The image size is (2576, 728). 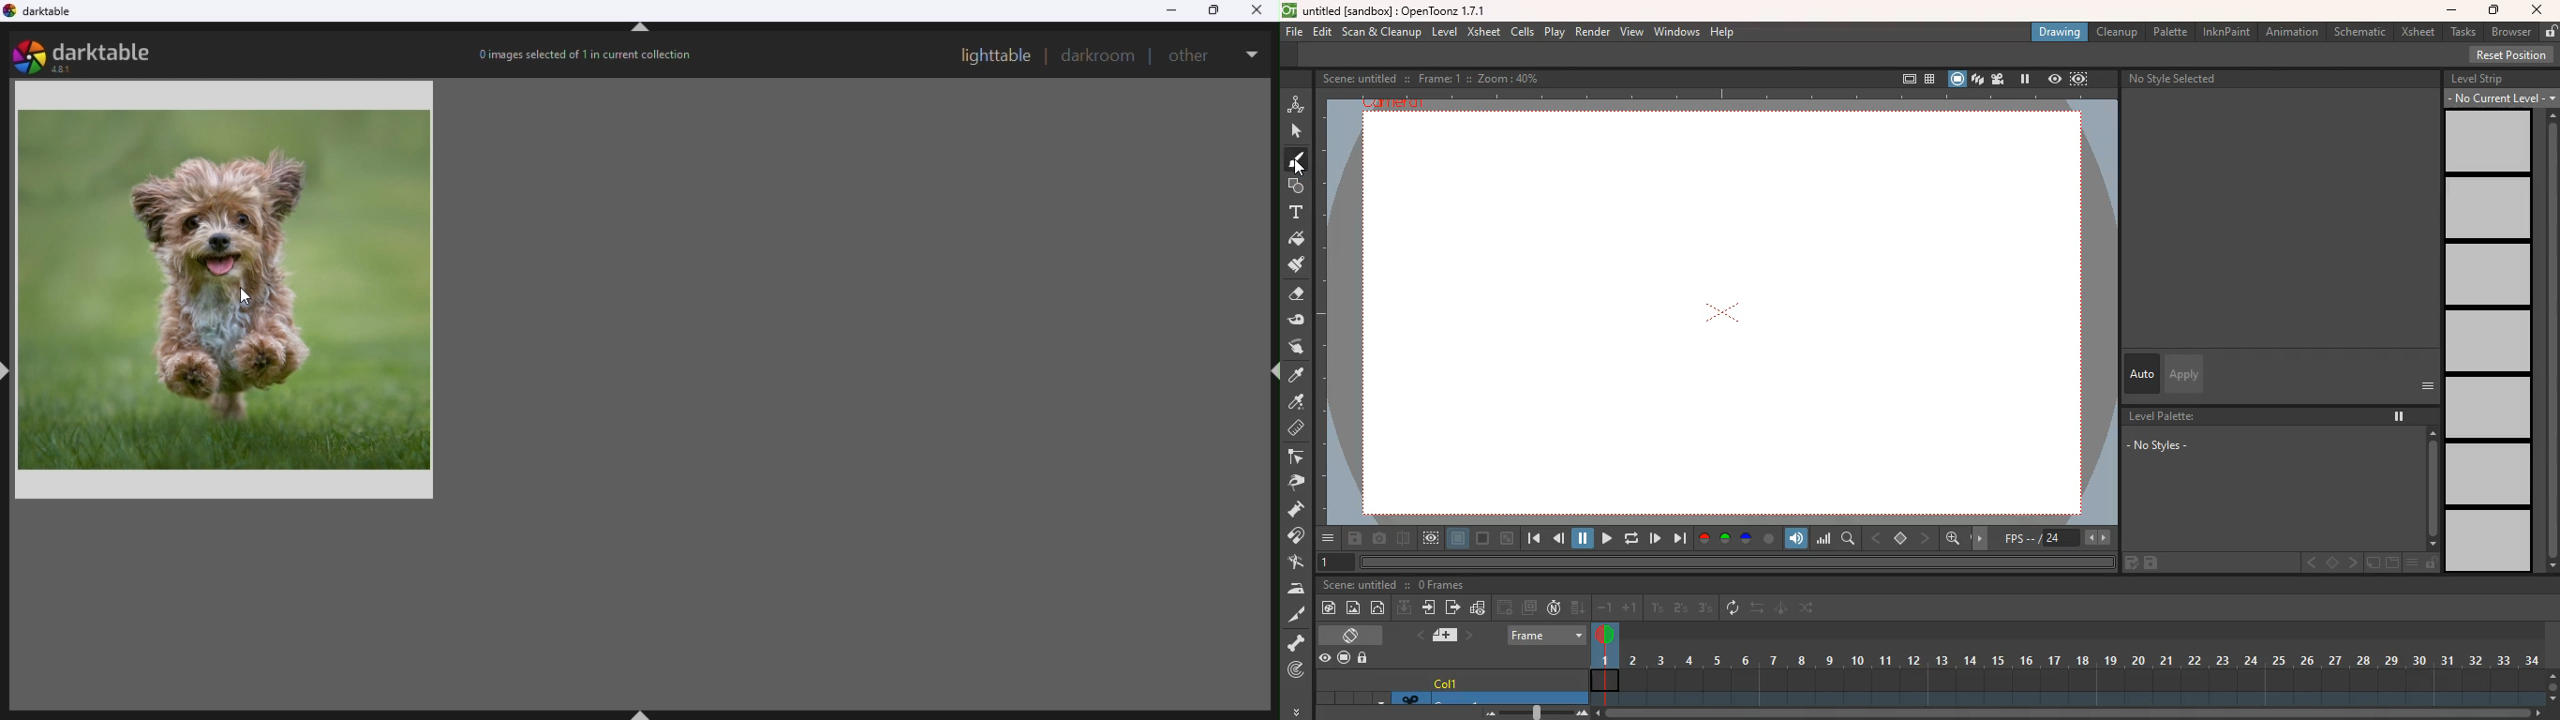 What do you see at coordinates (1297, 376) in the screenshot?
I see `paint` at bounding box center [1297, 376].